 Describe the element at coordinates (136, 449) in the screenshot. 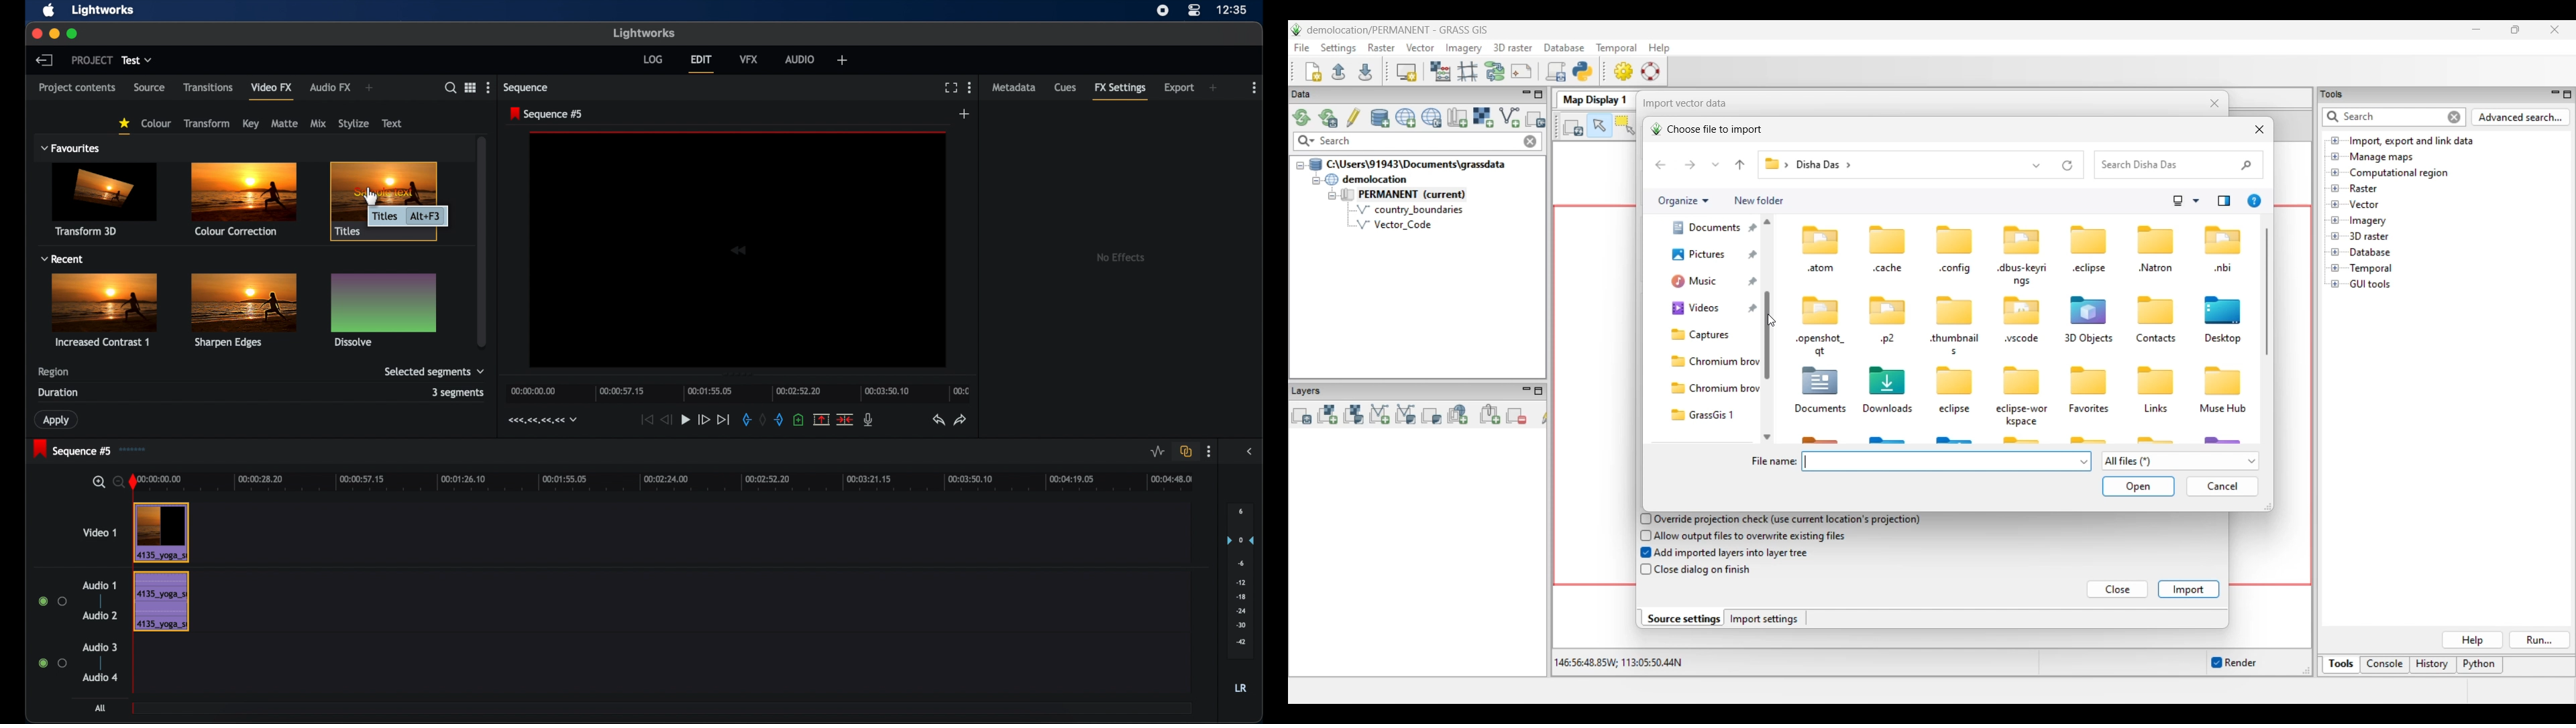

I see `sequence icon` at that location.